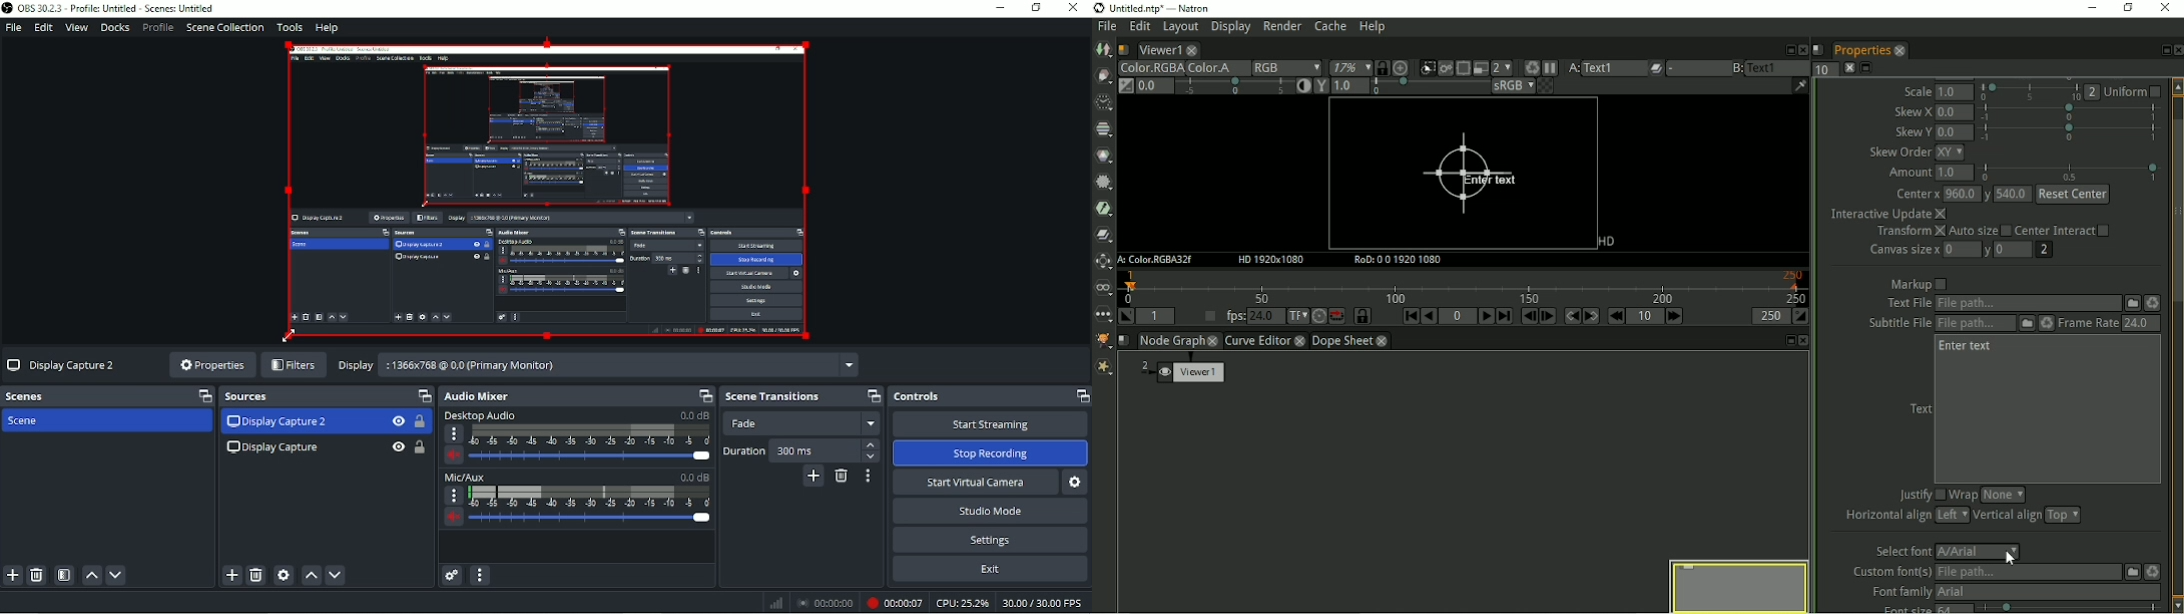 The width and height of the screenshot is (2184, 616). What do you see at coordinates (777, 602) in the screenshot?
I see `Network` at bounding box center [777, 602].